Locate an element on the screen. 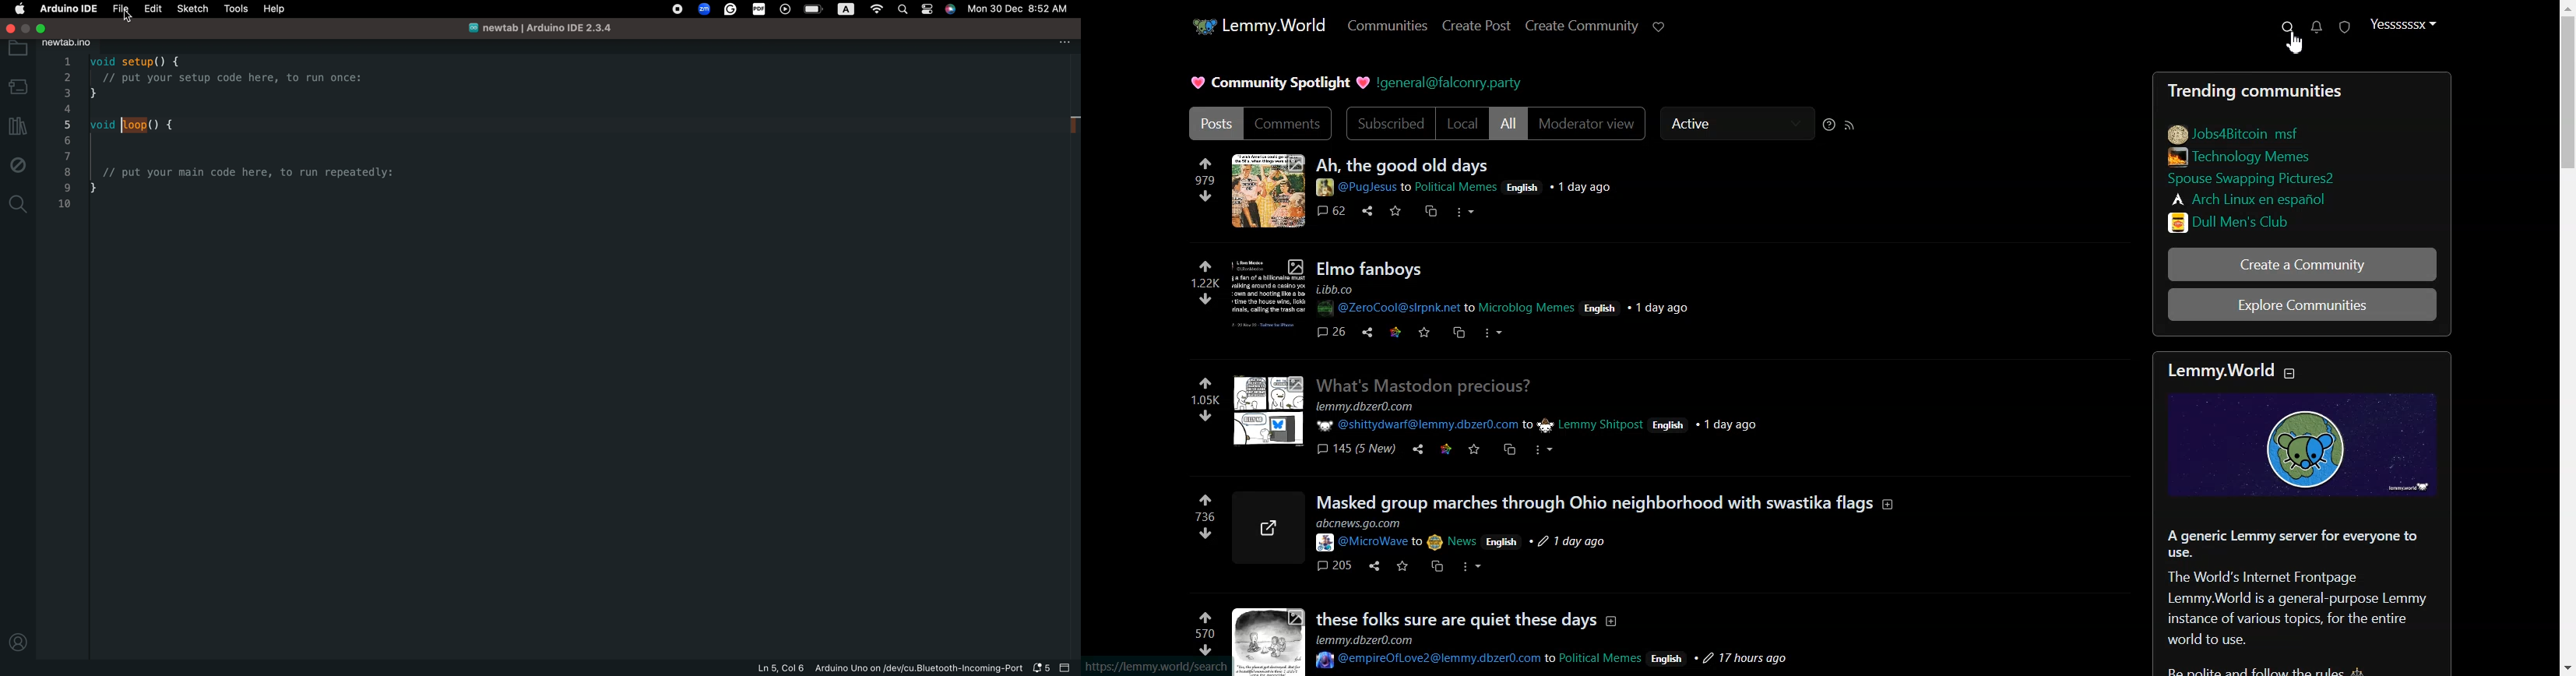 The height and width of the screenshot is (700, 2576). downvote is located at coordinates (1205, 415).